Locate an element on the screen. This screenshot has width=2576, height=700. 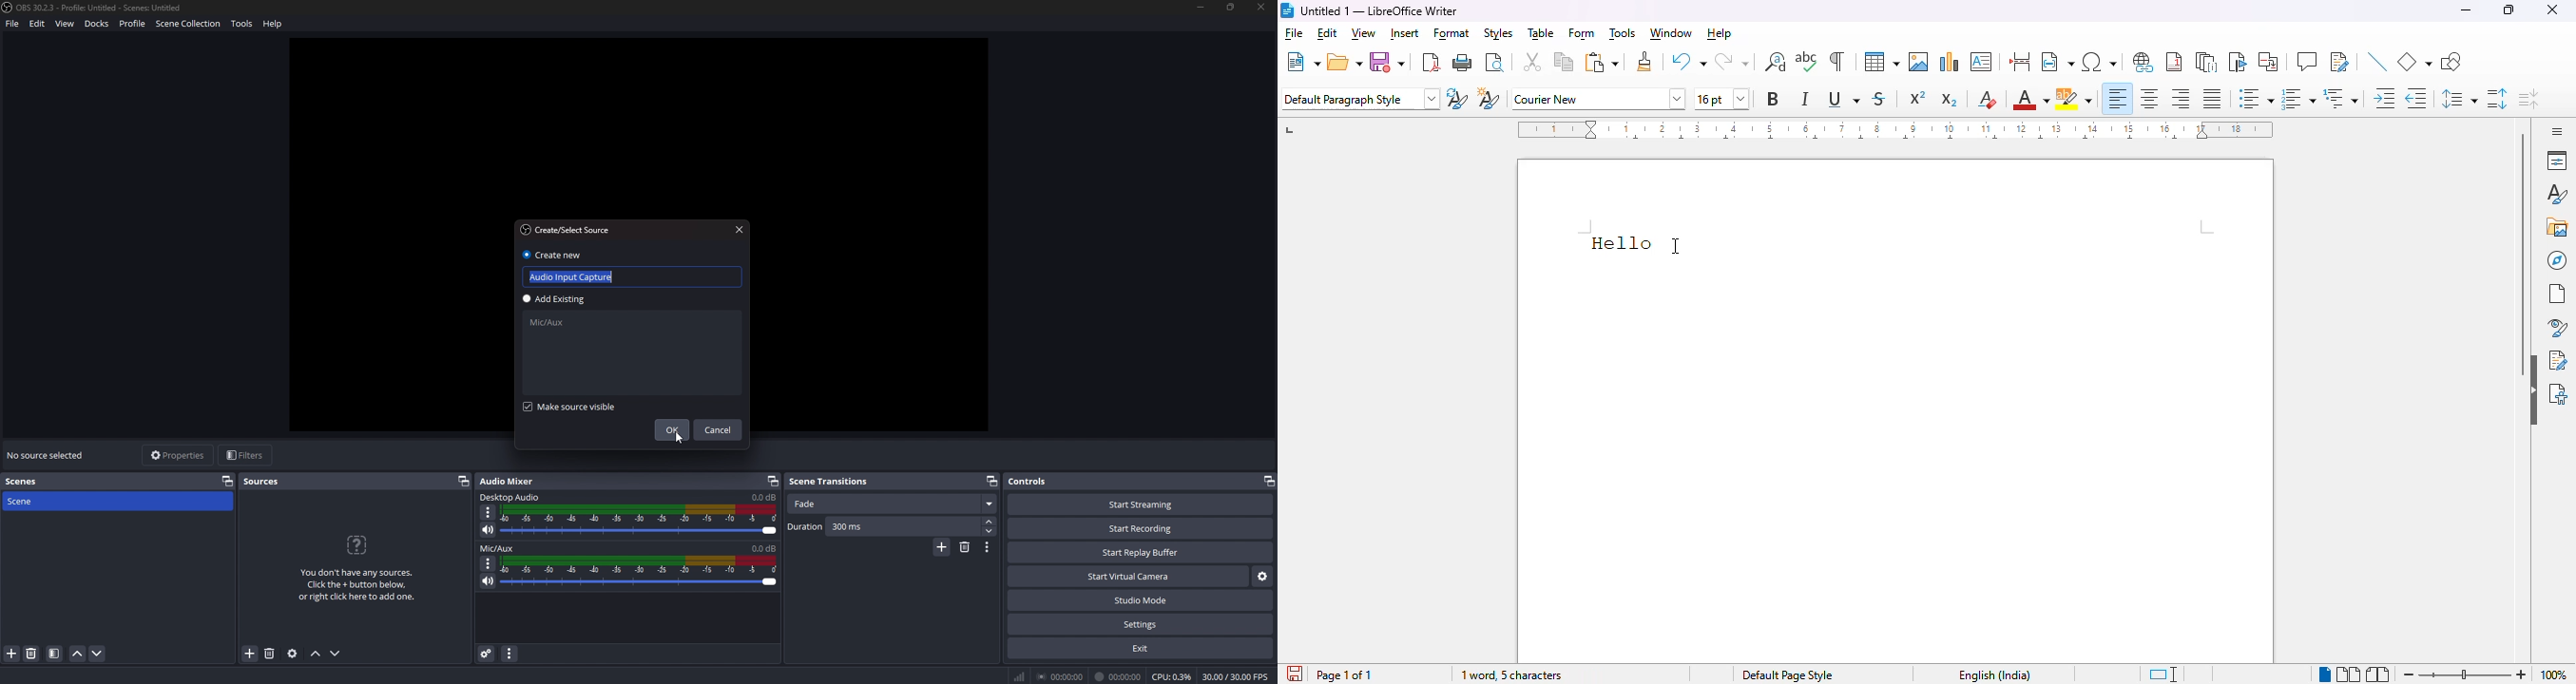
pop out is located at coordinates (464, 482).